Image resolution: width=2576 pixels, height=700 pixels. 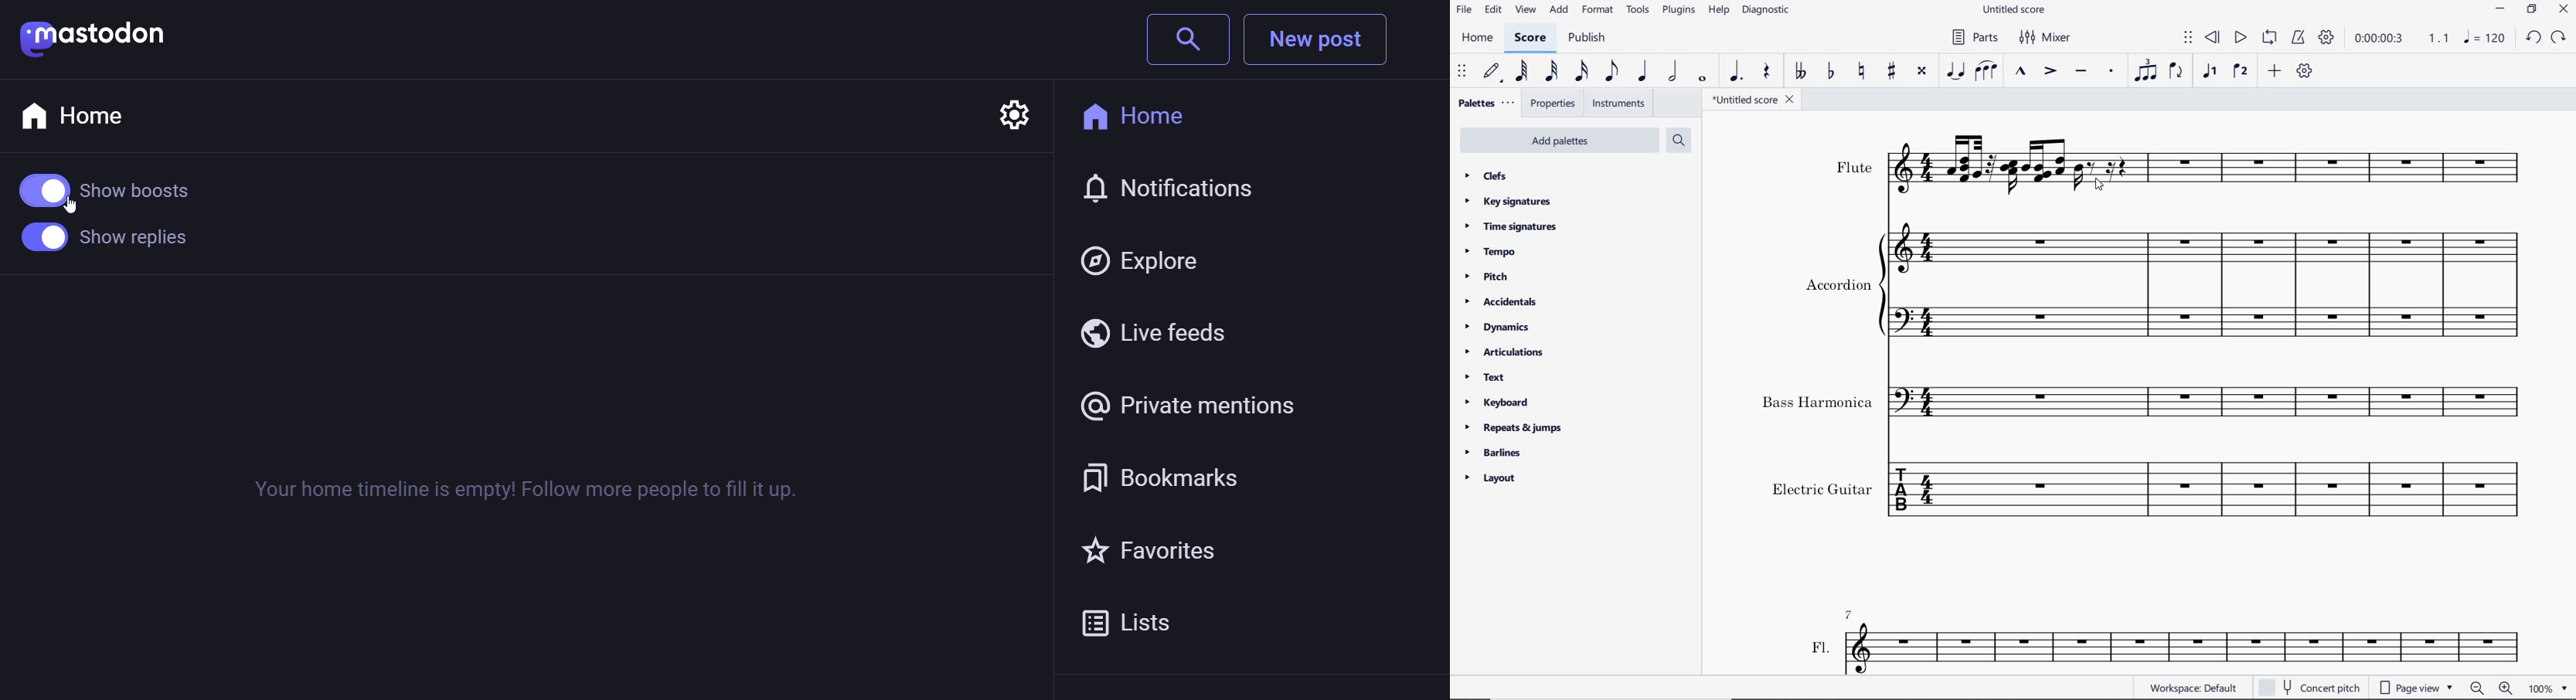 I want to click on text, so click(x=1817, y=402).